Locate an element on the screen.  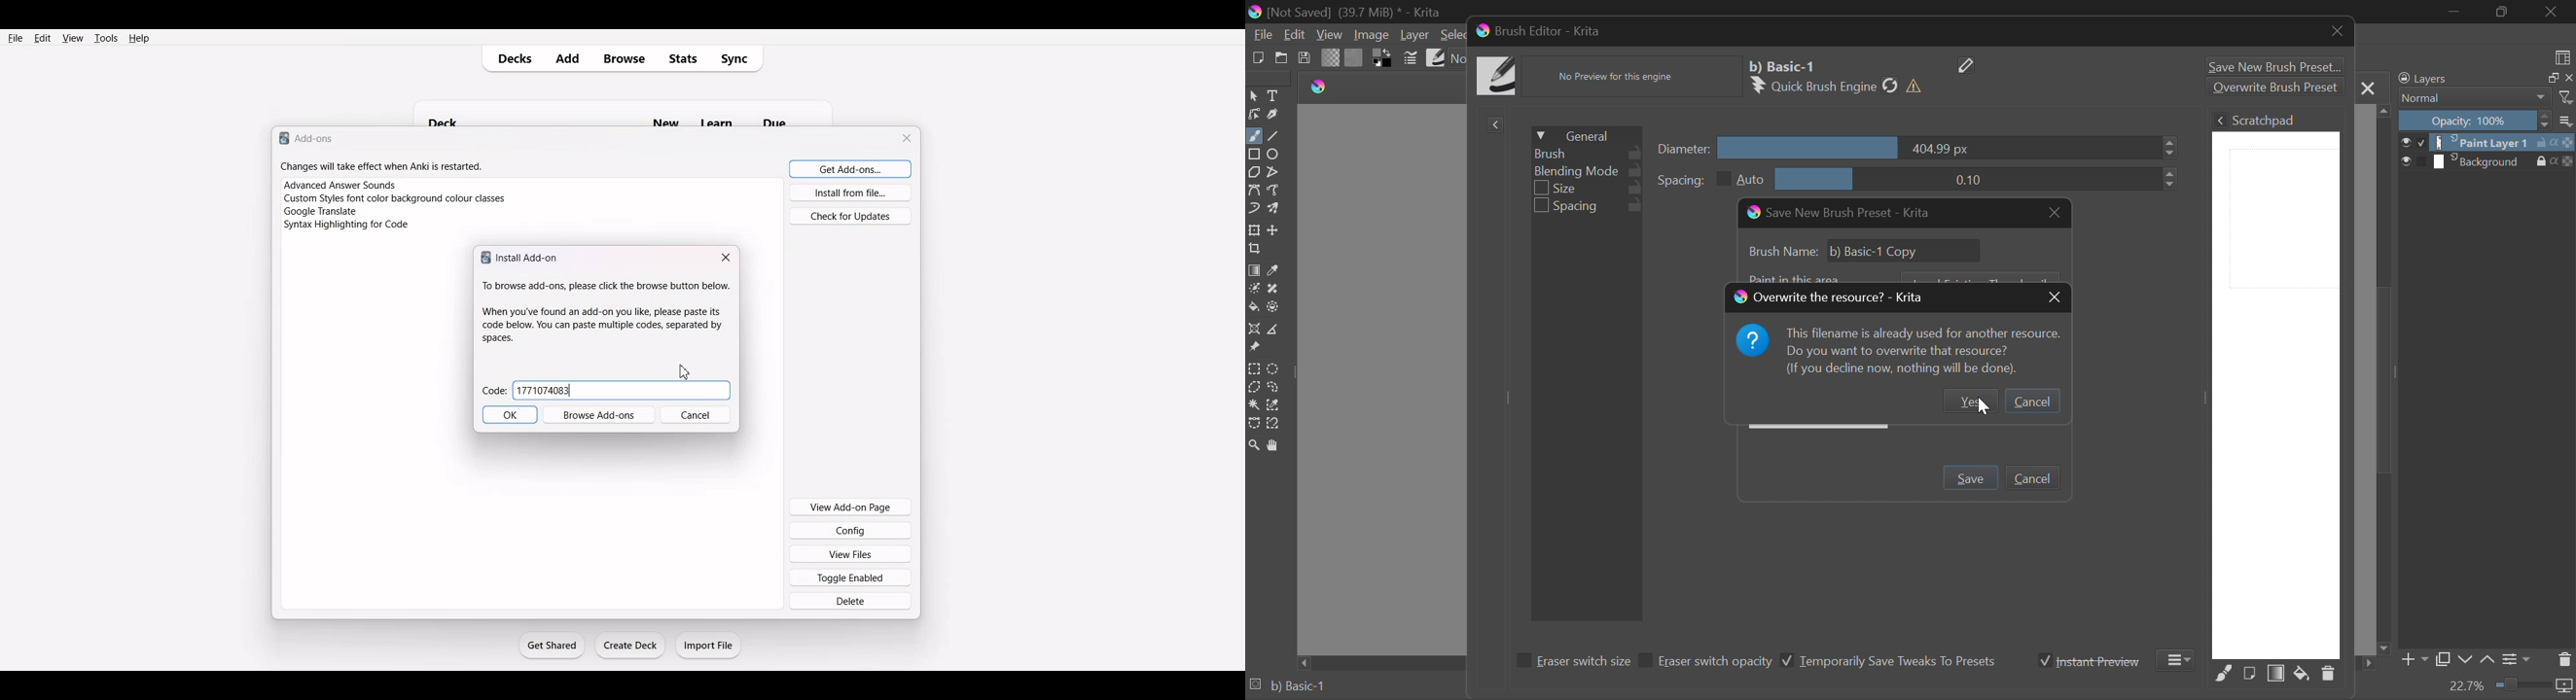
No Preview Available is located at coordinates (1620, 77).